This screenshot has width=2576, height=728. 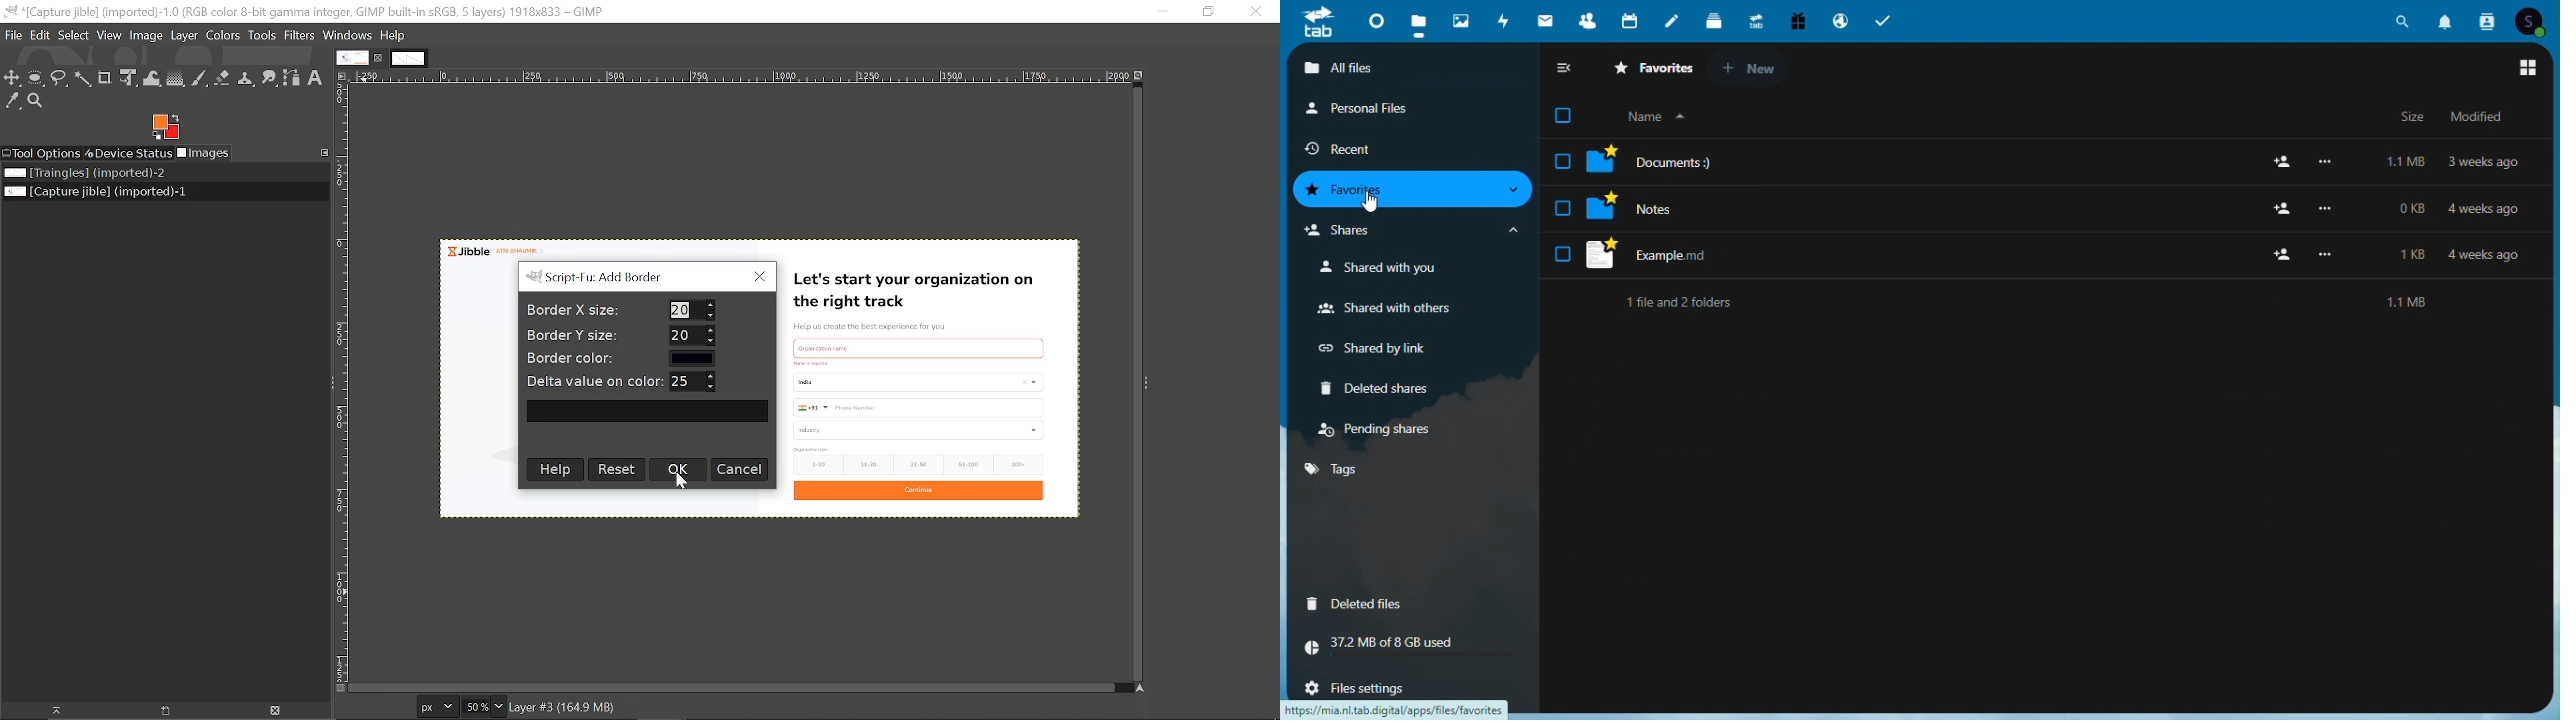 I want to click on files, so click(x=1419, y=19).